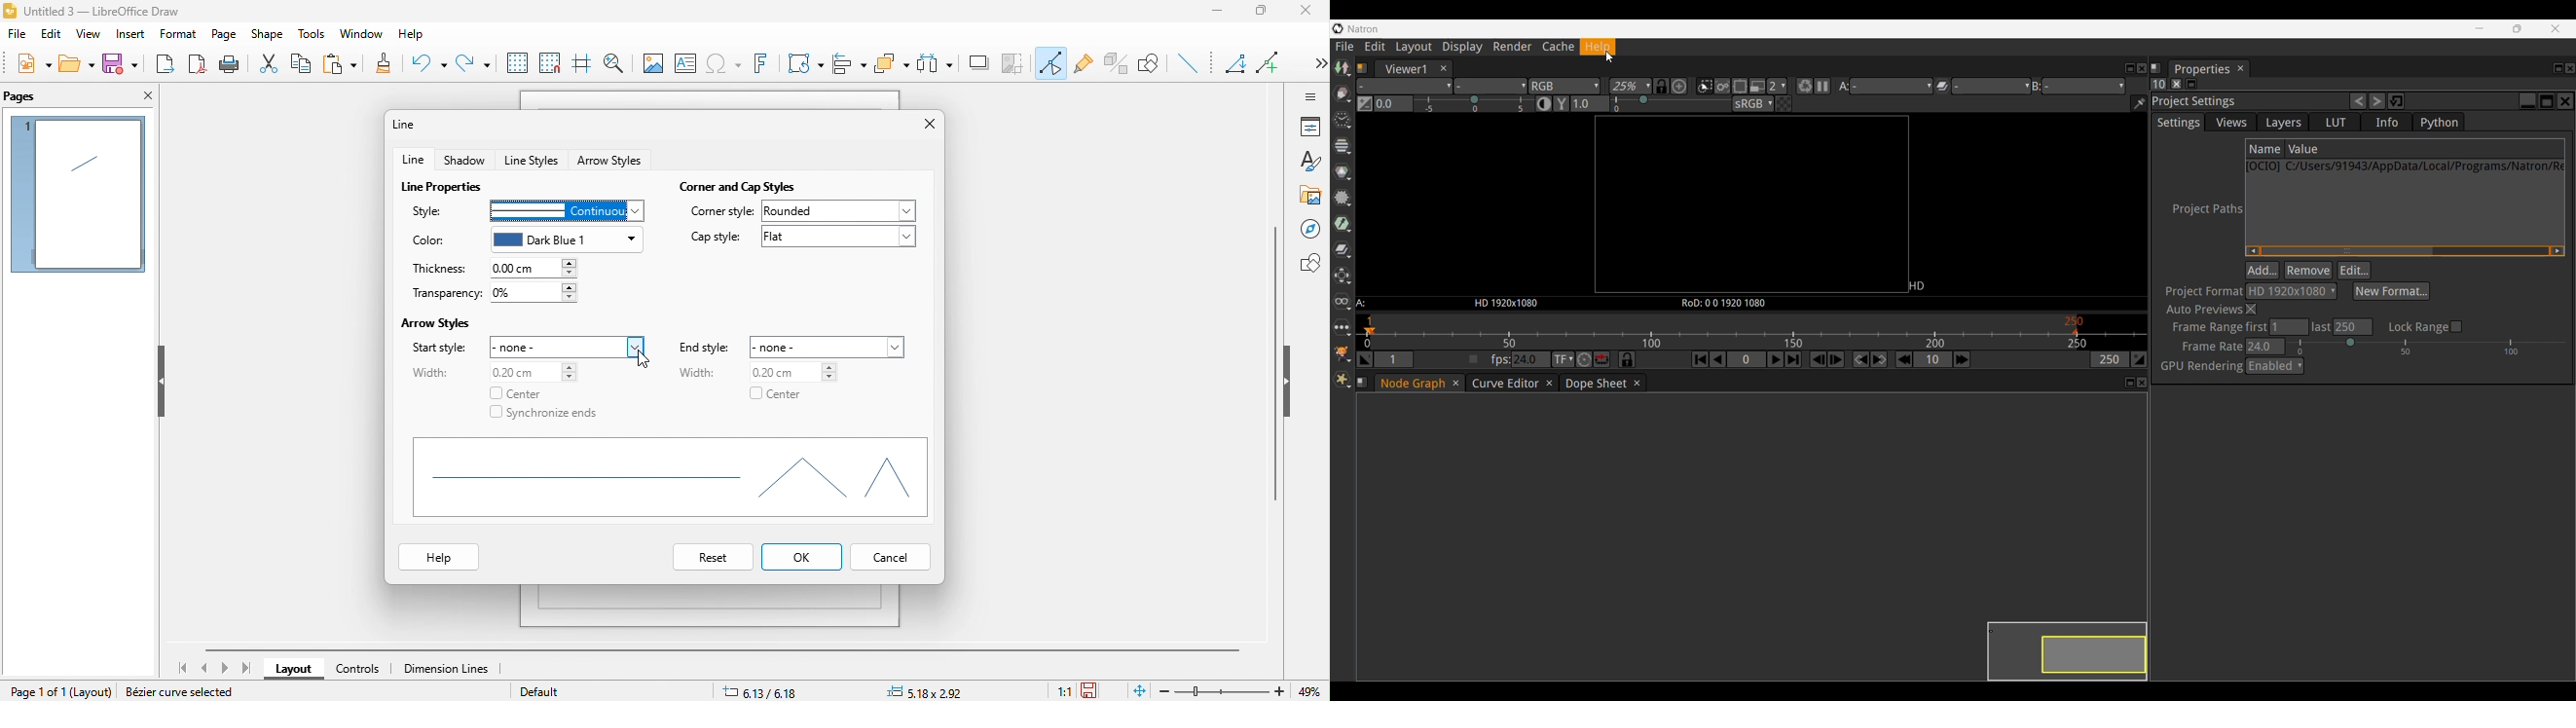  I want to click on Last frame, so click(1793, 360).